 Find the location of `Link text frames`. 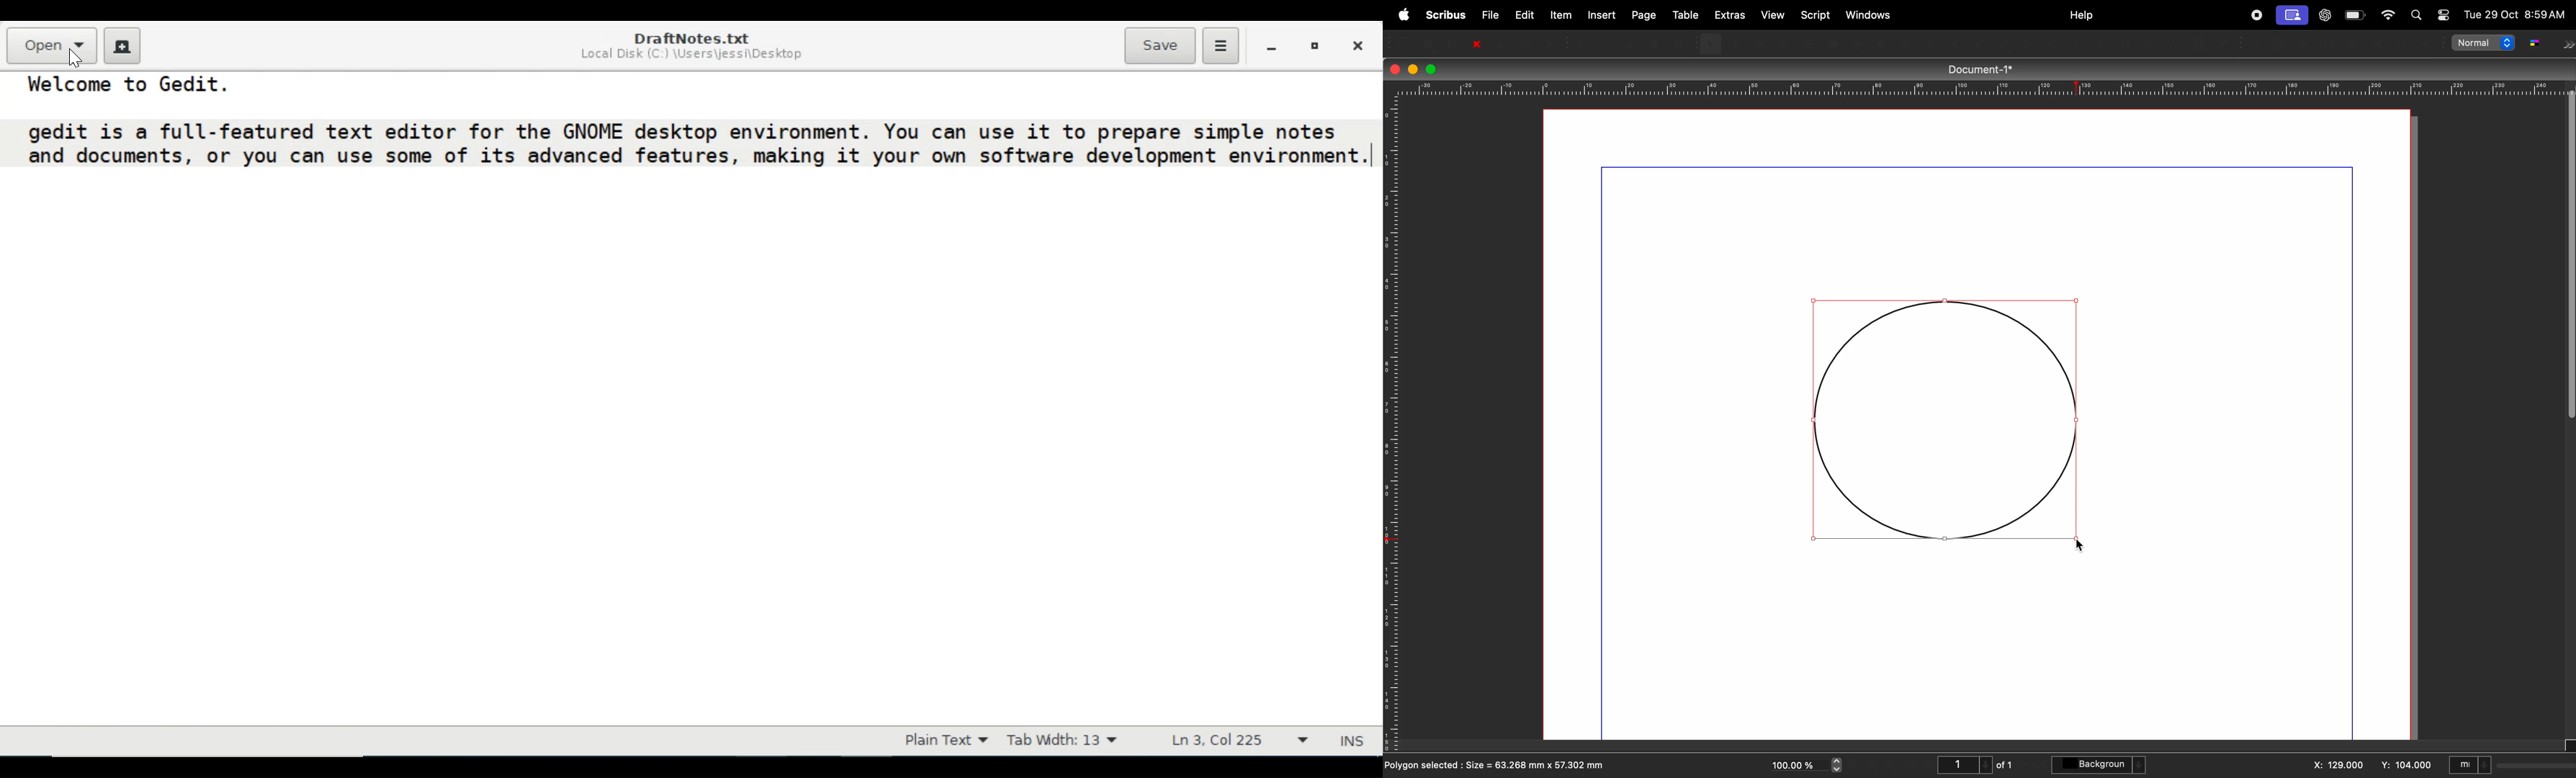

Link text frames is located at coordinates (2126, 43).